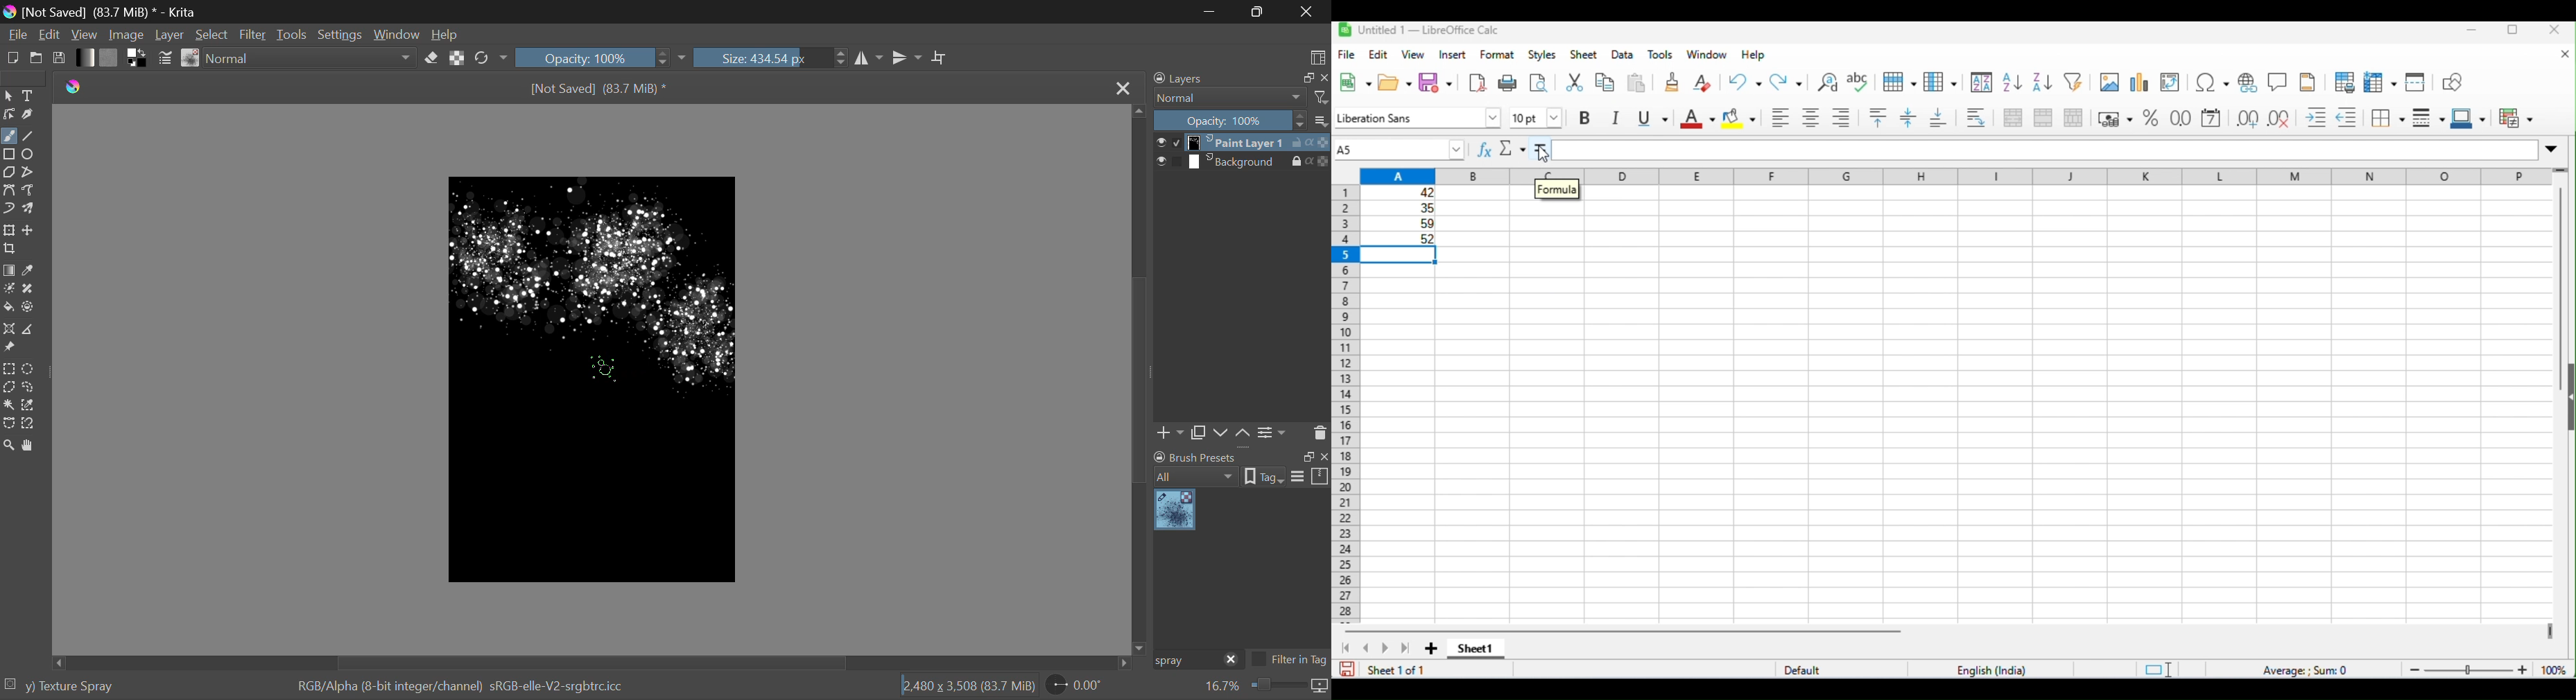  Describe the element at coordinates (166, 60) in the screenshot. I see `Brush Settings` at that location.